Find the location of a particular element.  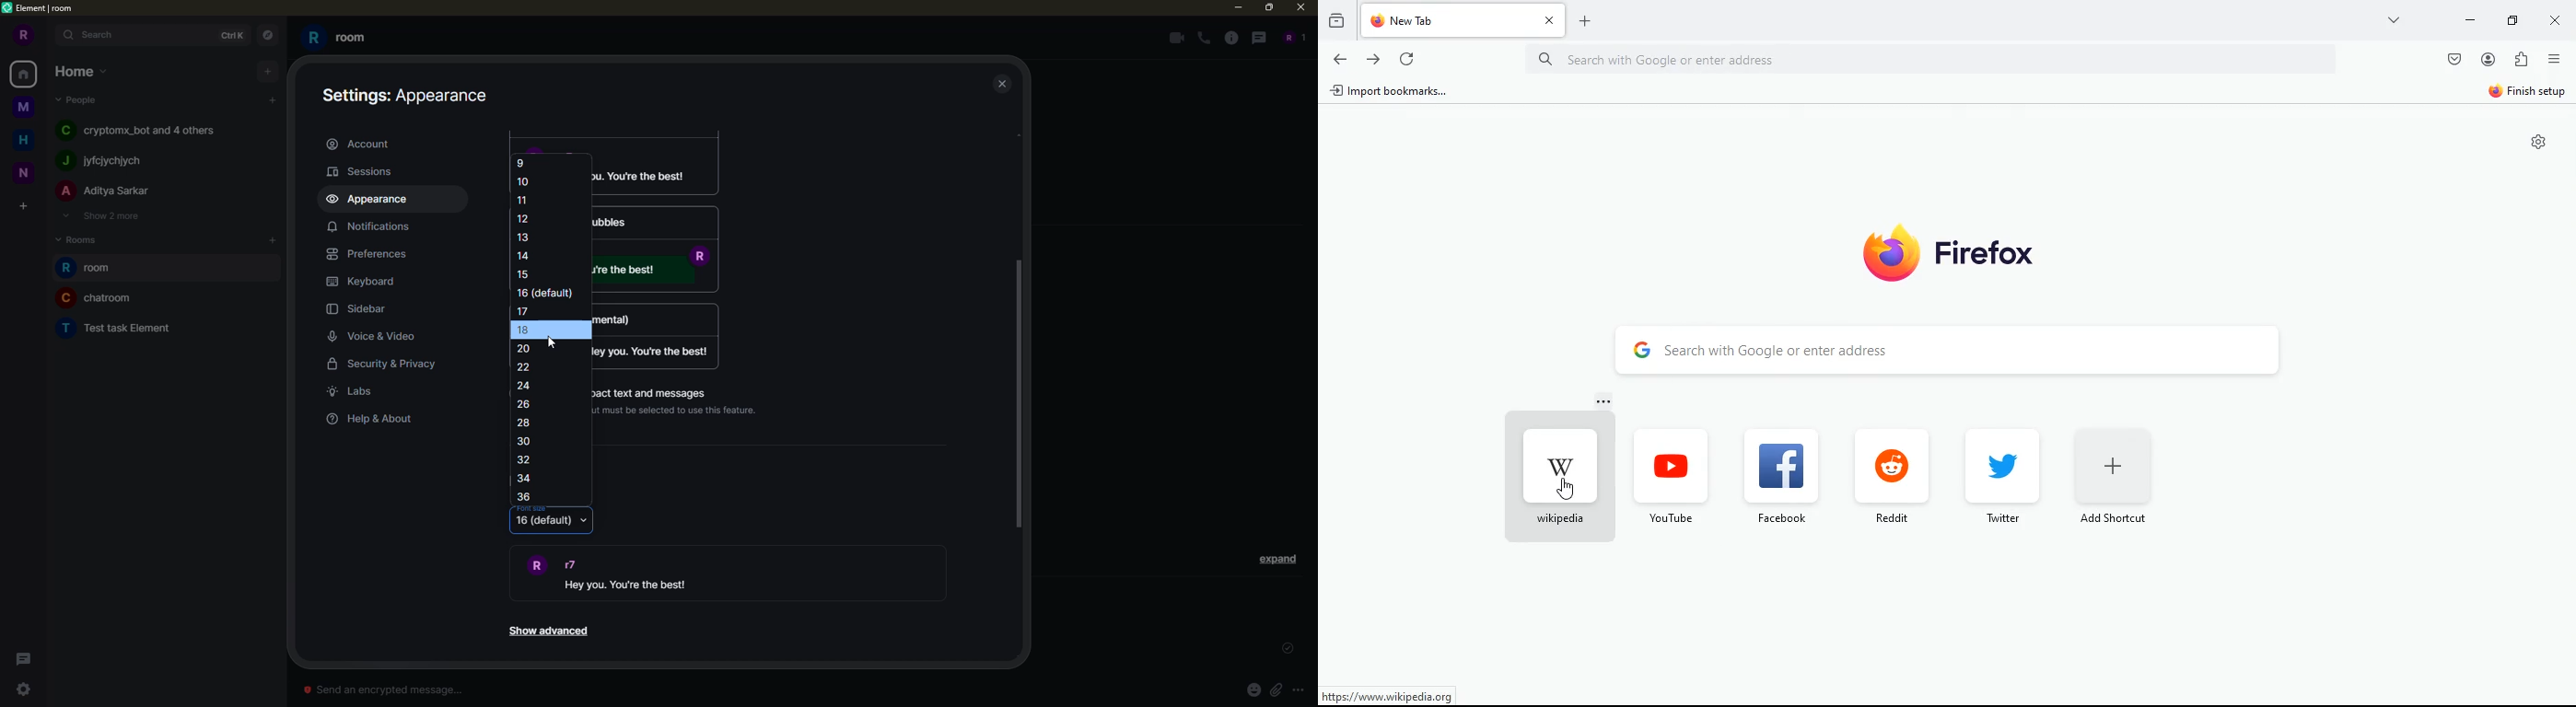

space is located at coordinates (25, 108).